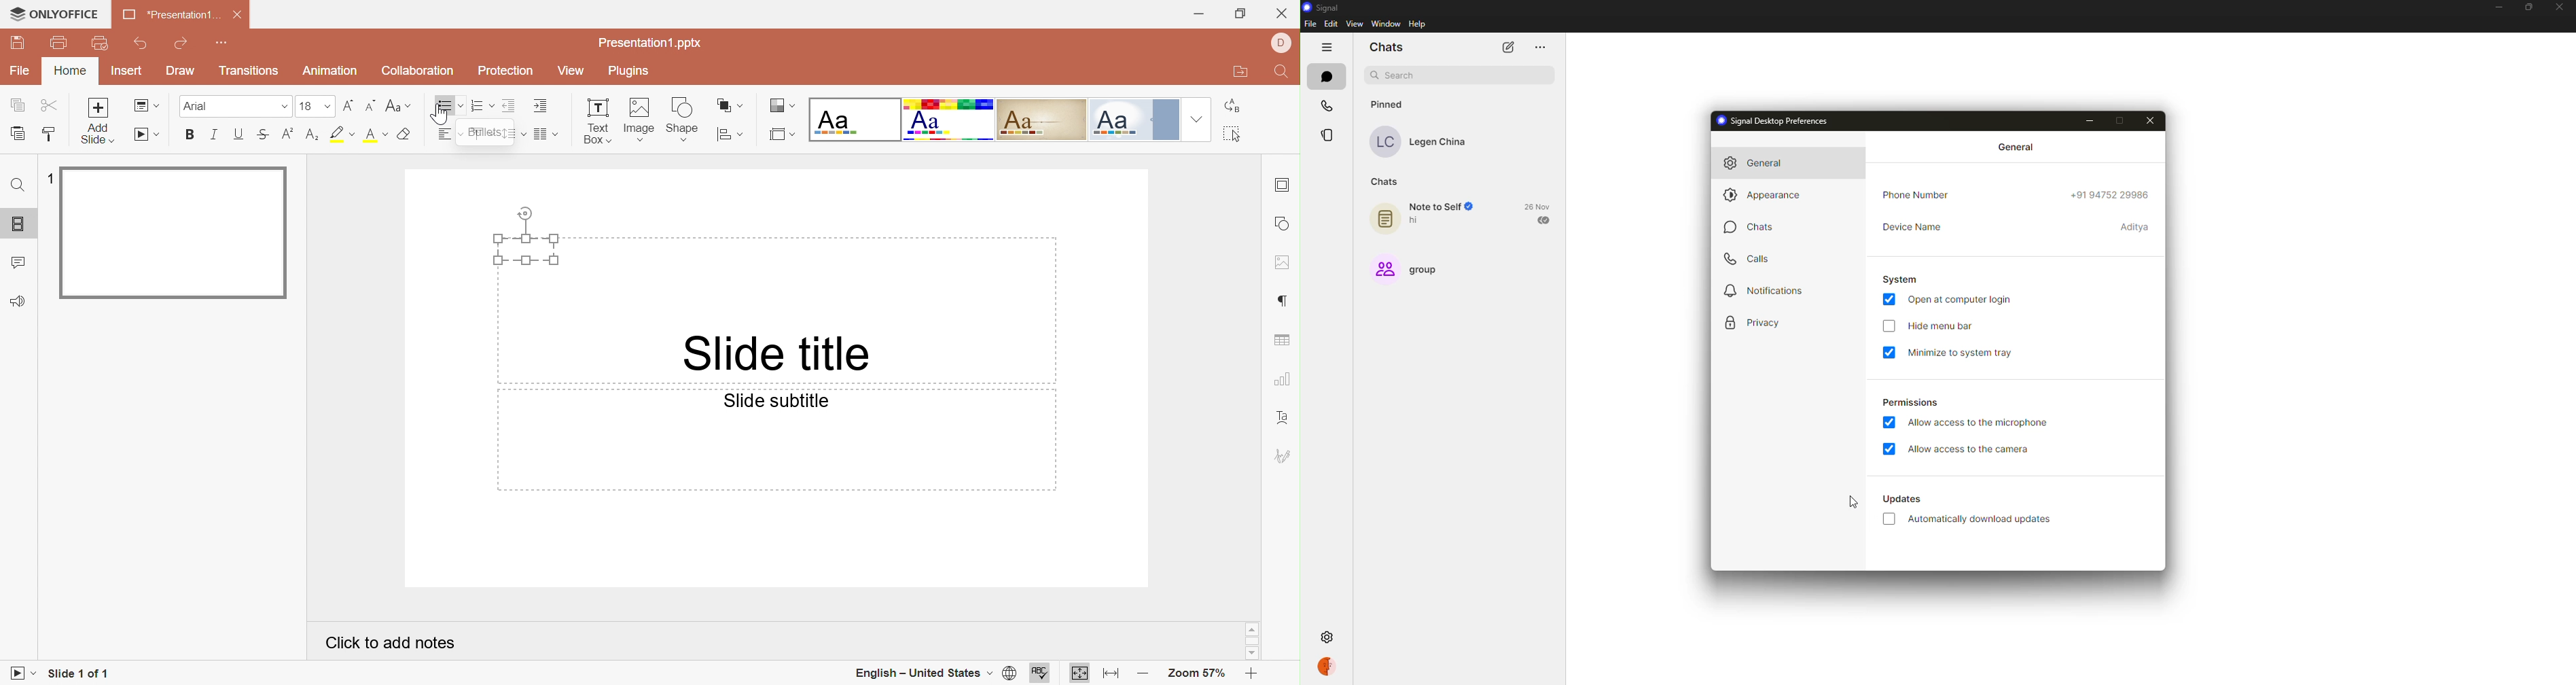  What do you see at coordinates (1962, 354) in the screenshot?
I see `minimize to system tray` at bounding box center [1962, 354].